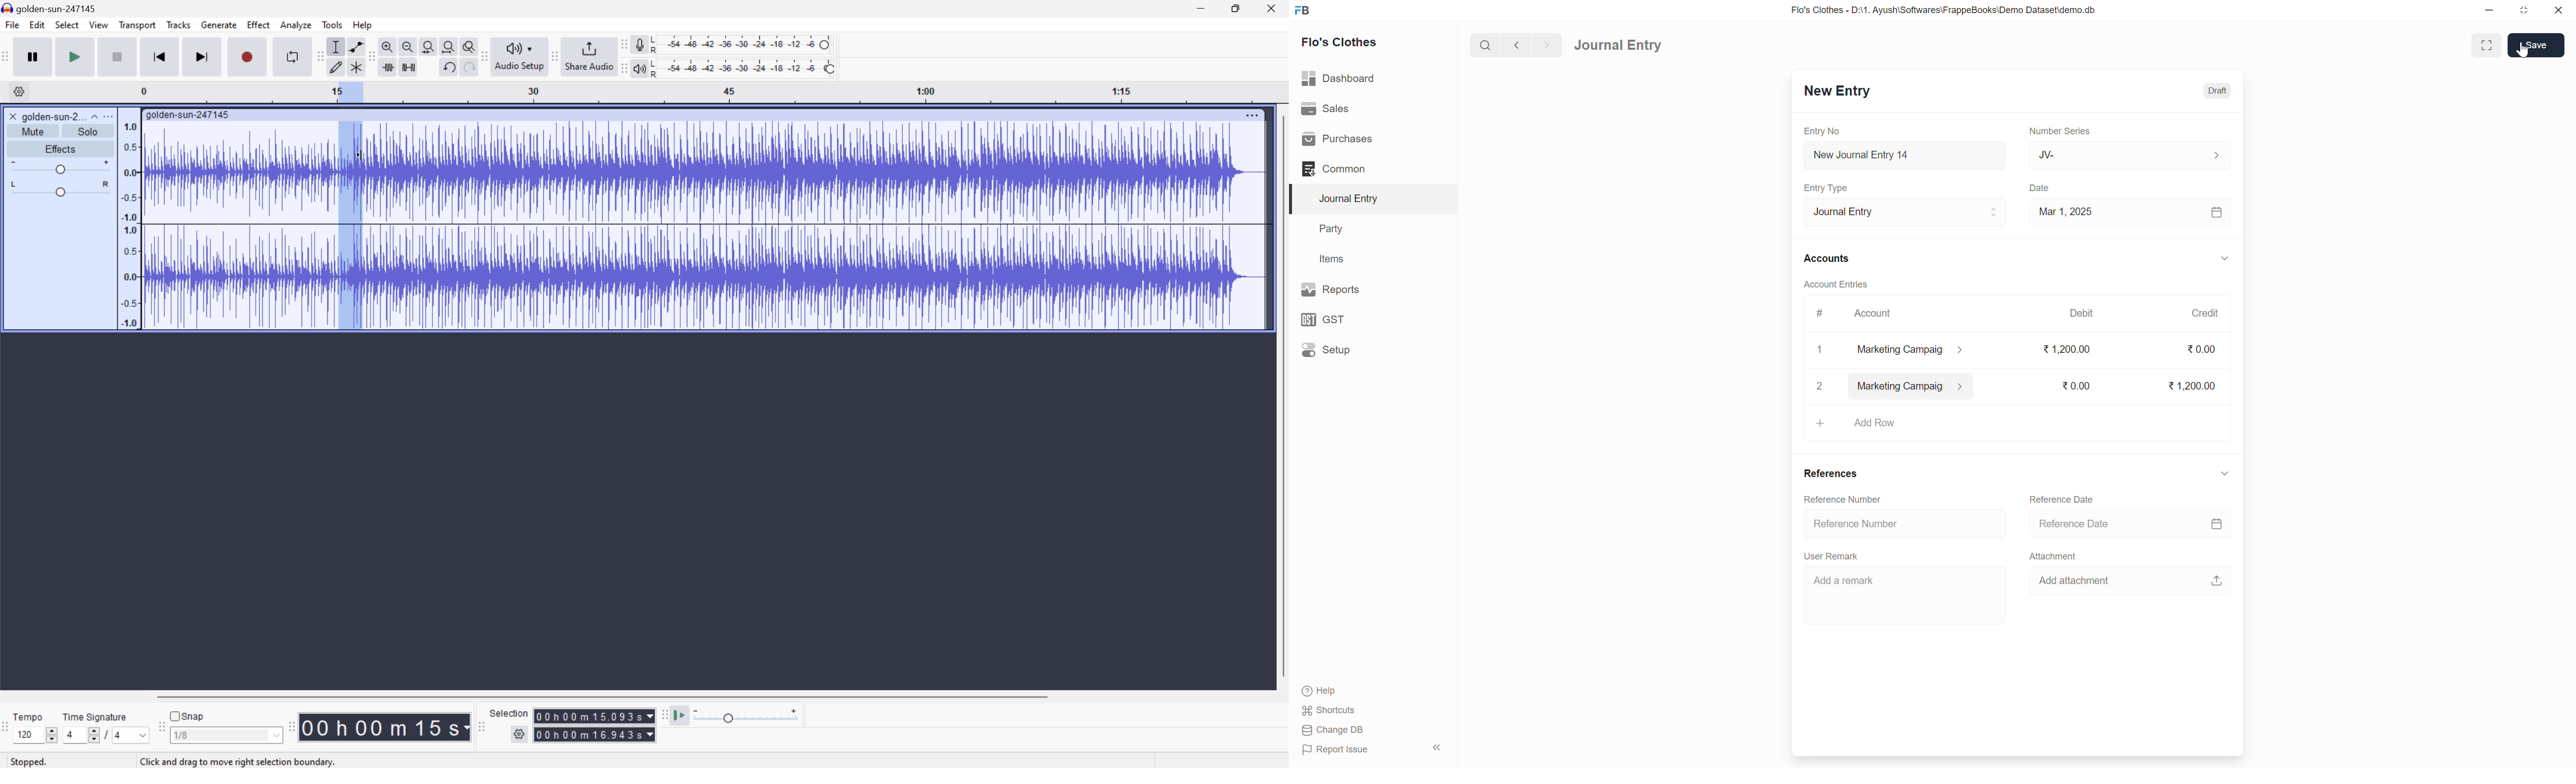 The height and width of the screenshot is (784, 2576). Describe the element at coordinates (52, 8) in the screenshot. I see `golden-sun-247145` at that location.